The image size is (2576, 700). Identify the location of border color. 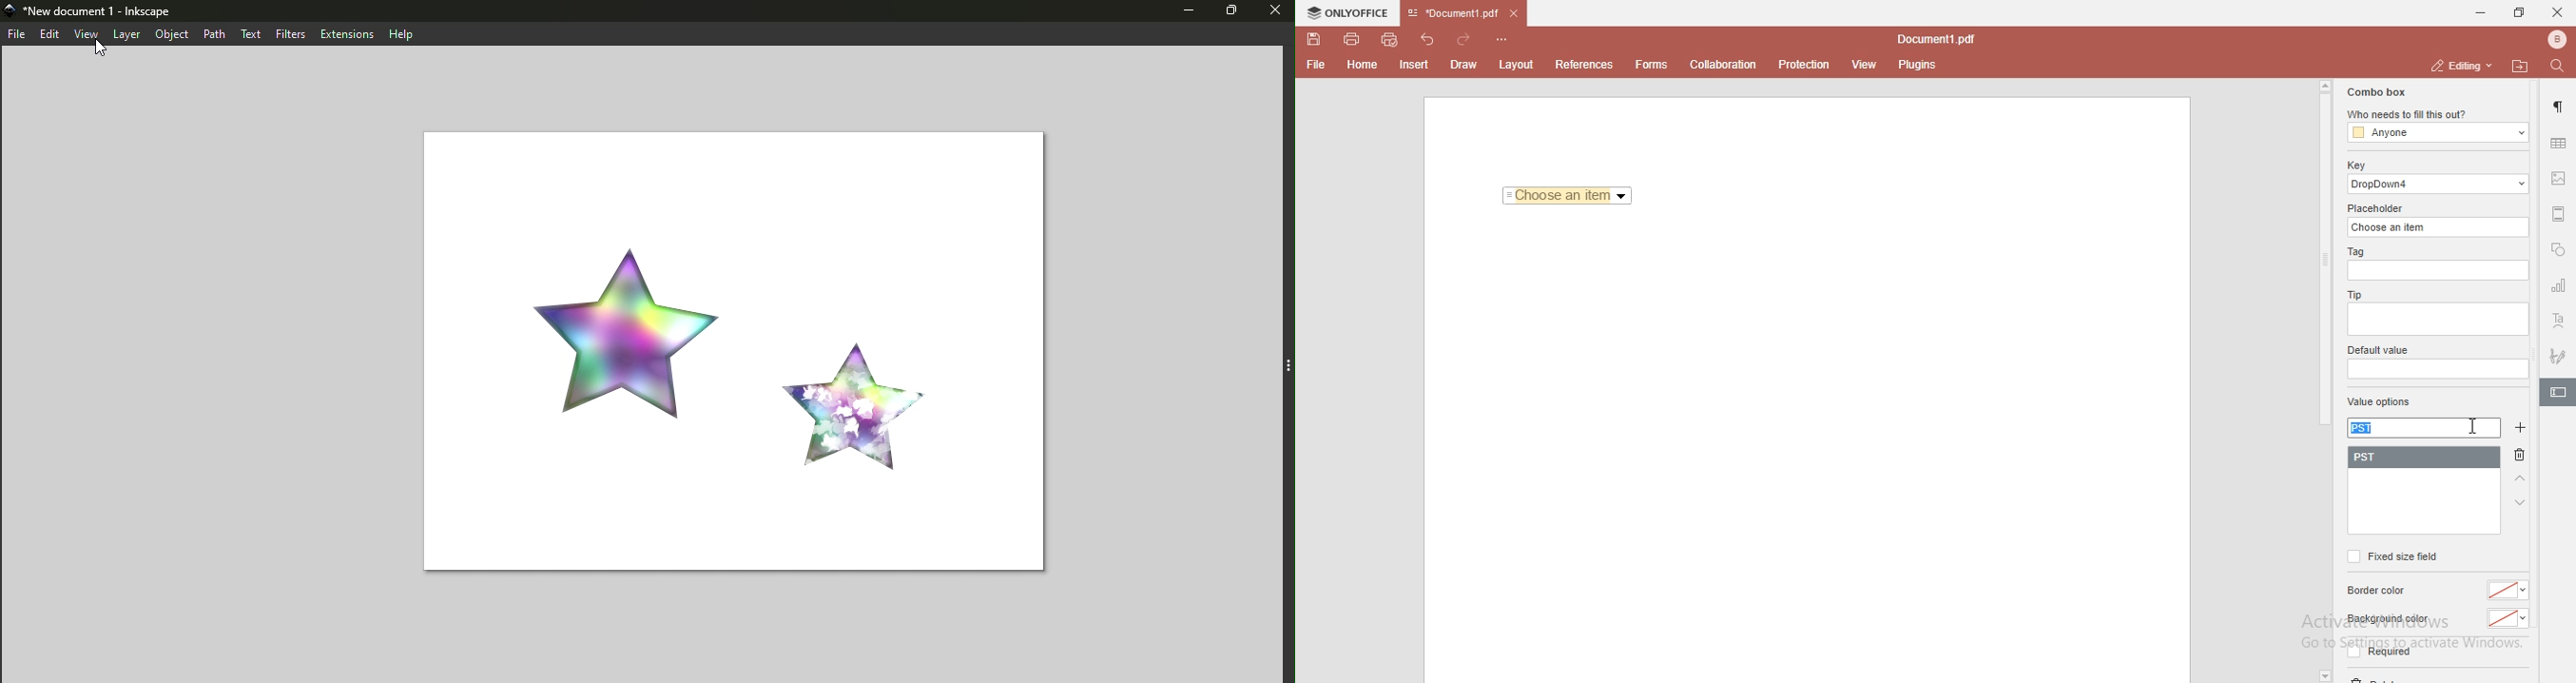
(2379, 591).